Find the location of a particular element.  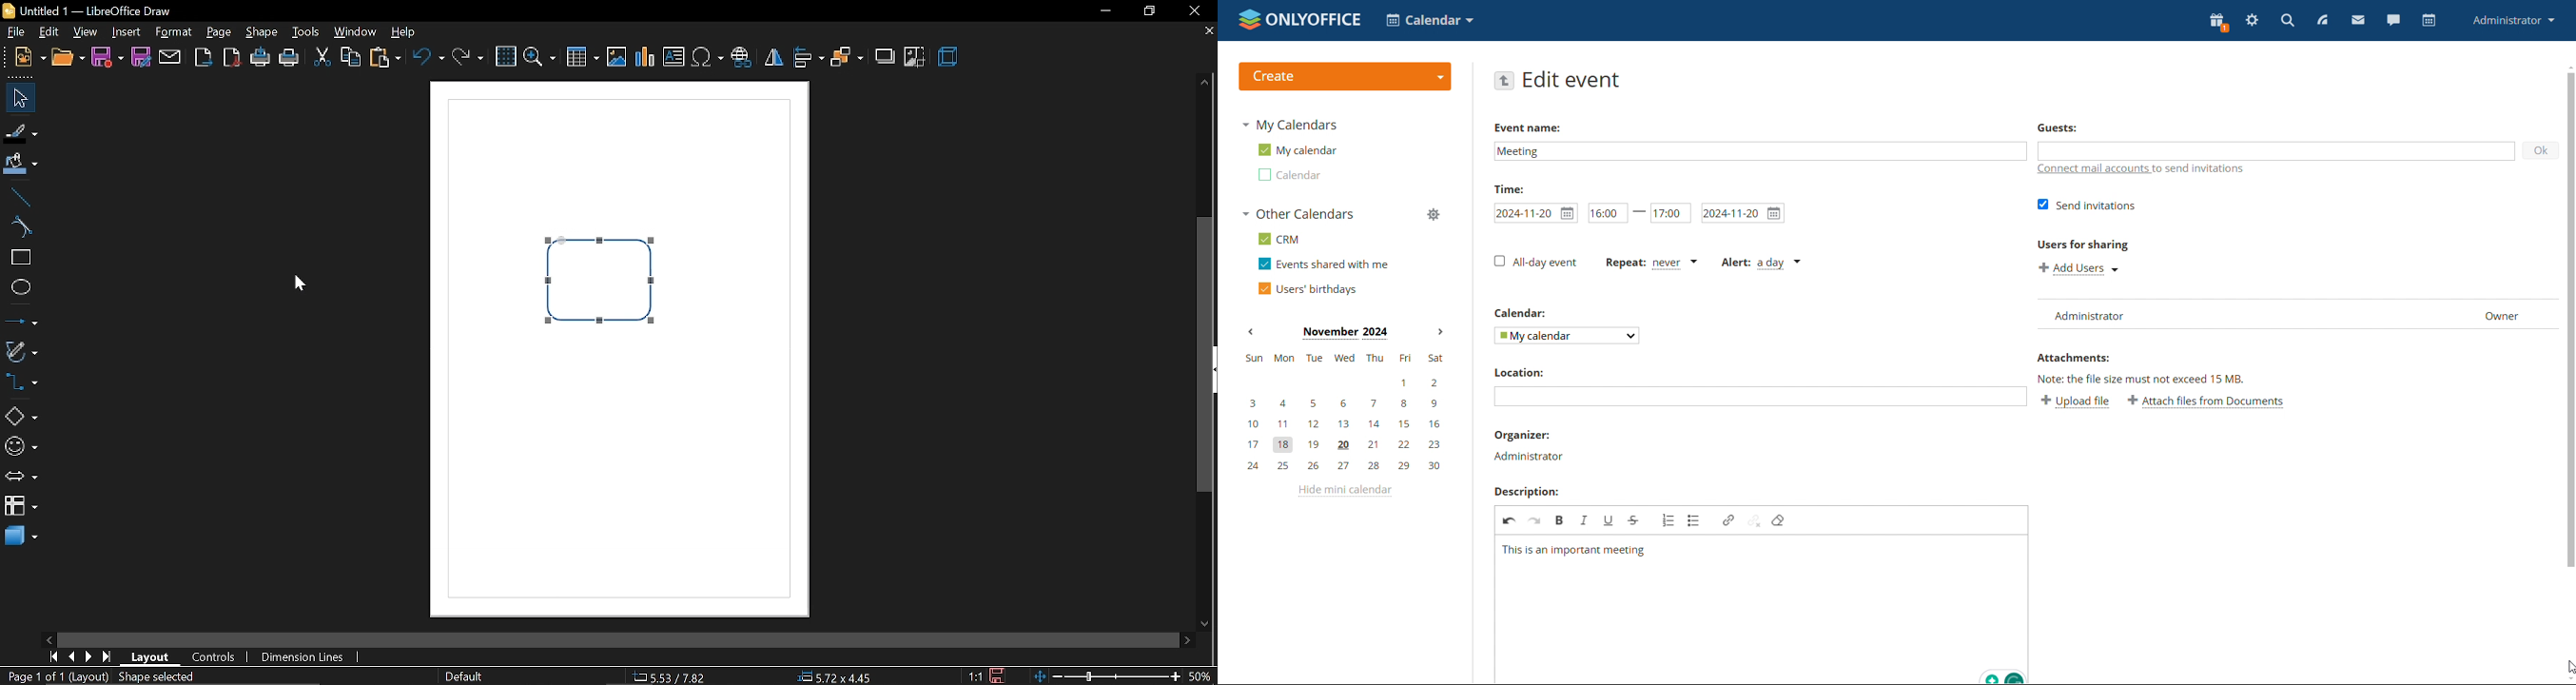

connectors is located at coordinates (20, 382).